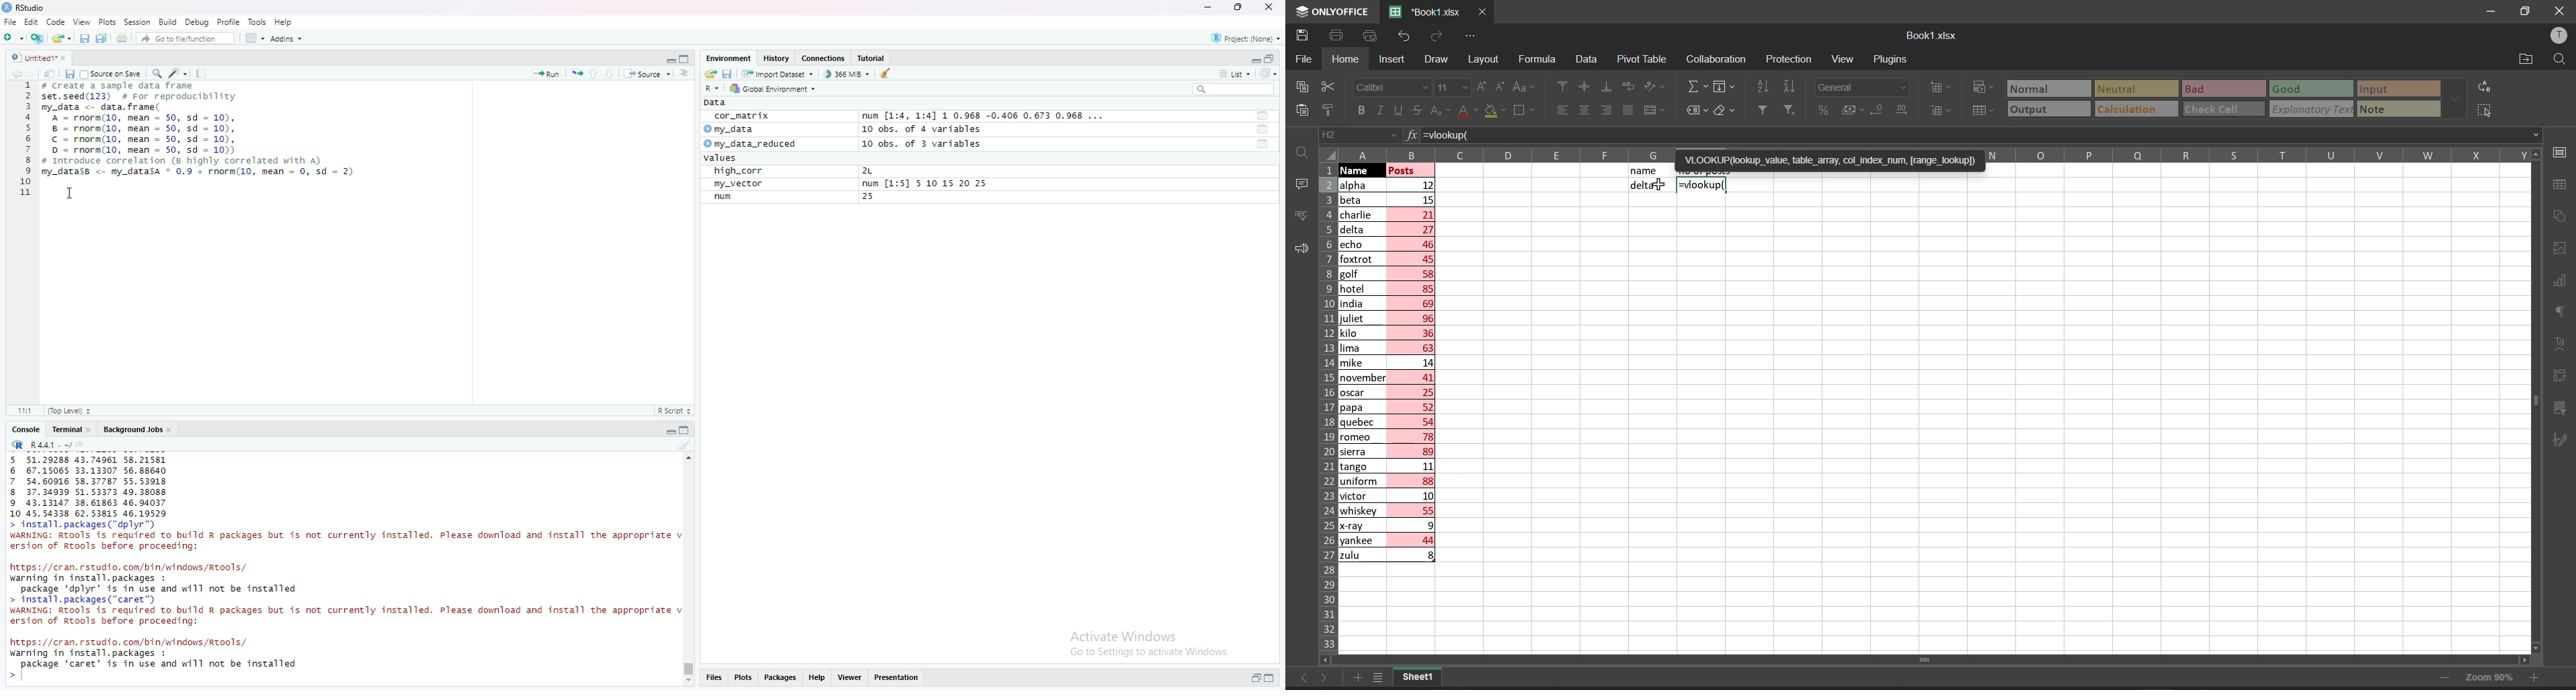 This screenshot has height=700, width=2576. Describe the element at coordinates (817, 678) in the screenshot. I see `Help` at that location.